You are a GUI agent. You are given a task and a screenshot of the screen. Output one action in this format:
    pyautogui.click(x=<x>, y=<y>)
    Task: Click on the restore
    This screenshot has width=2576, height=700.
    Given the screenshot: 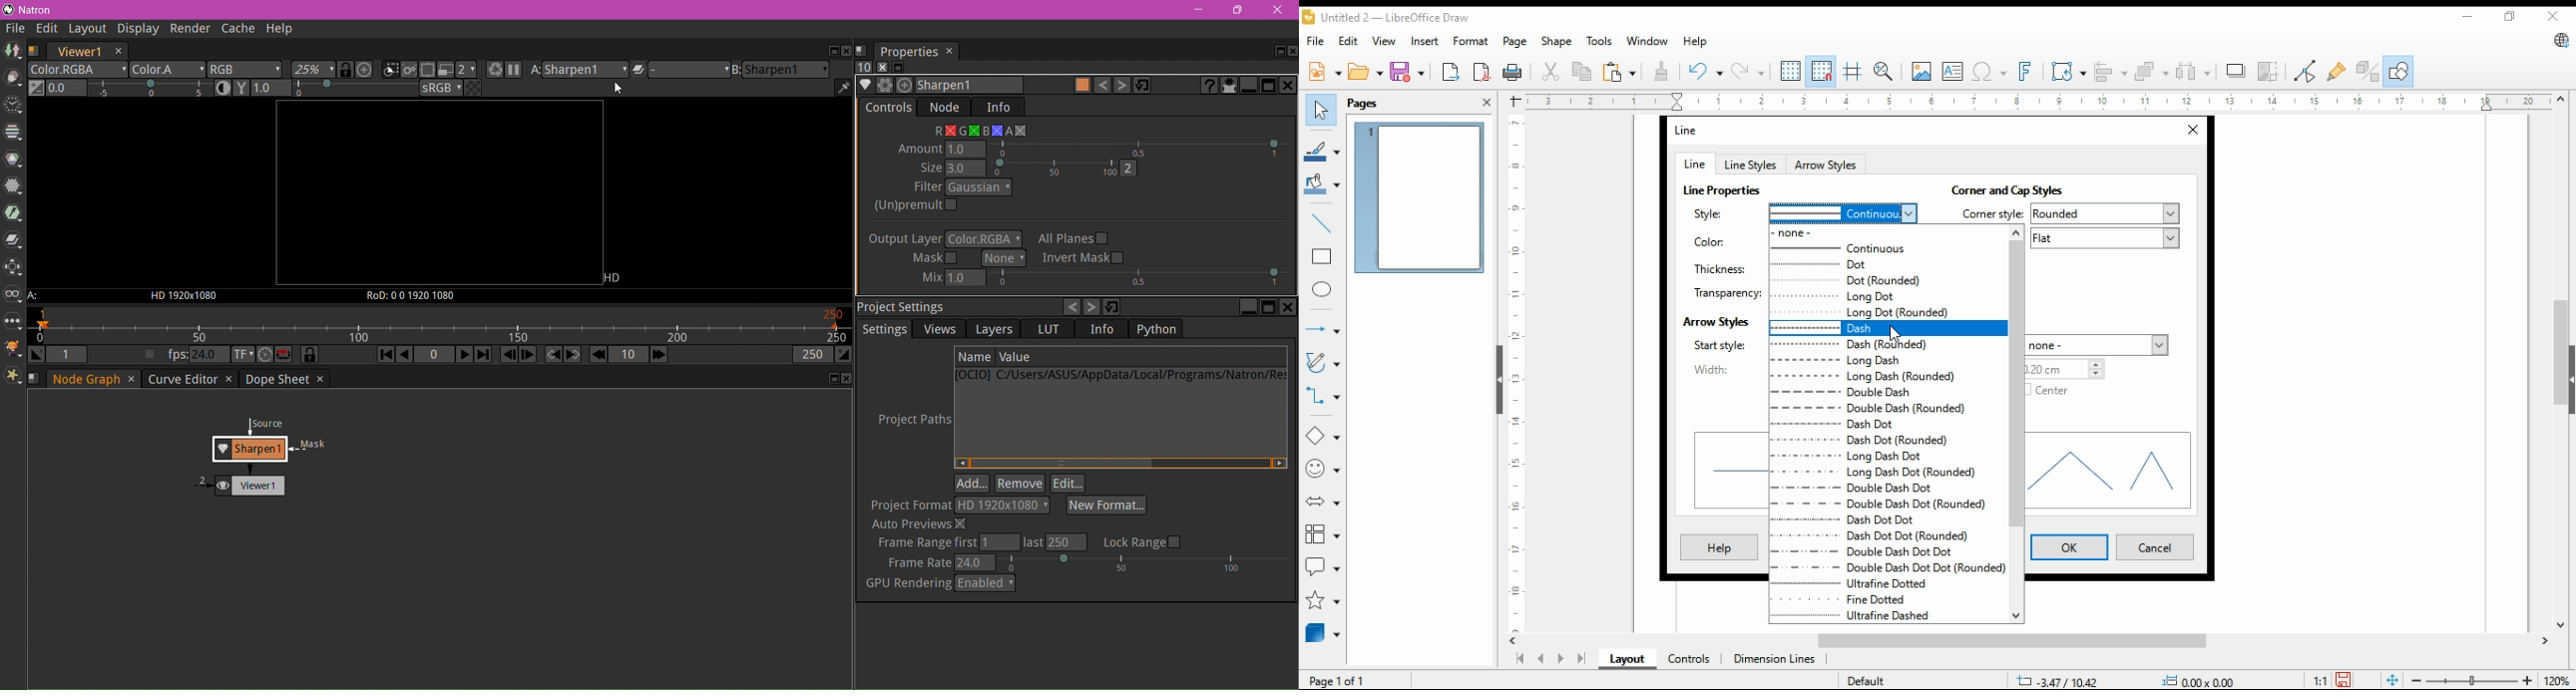 What is the action you would take?
    pyautogui.click(x=2513, y=17)
    